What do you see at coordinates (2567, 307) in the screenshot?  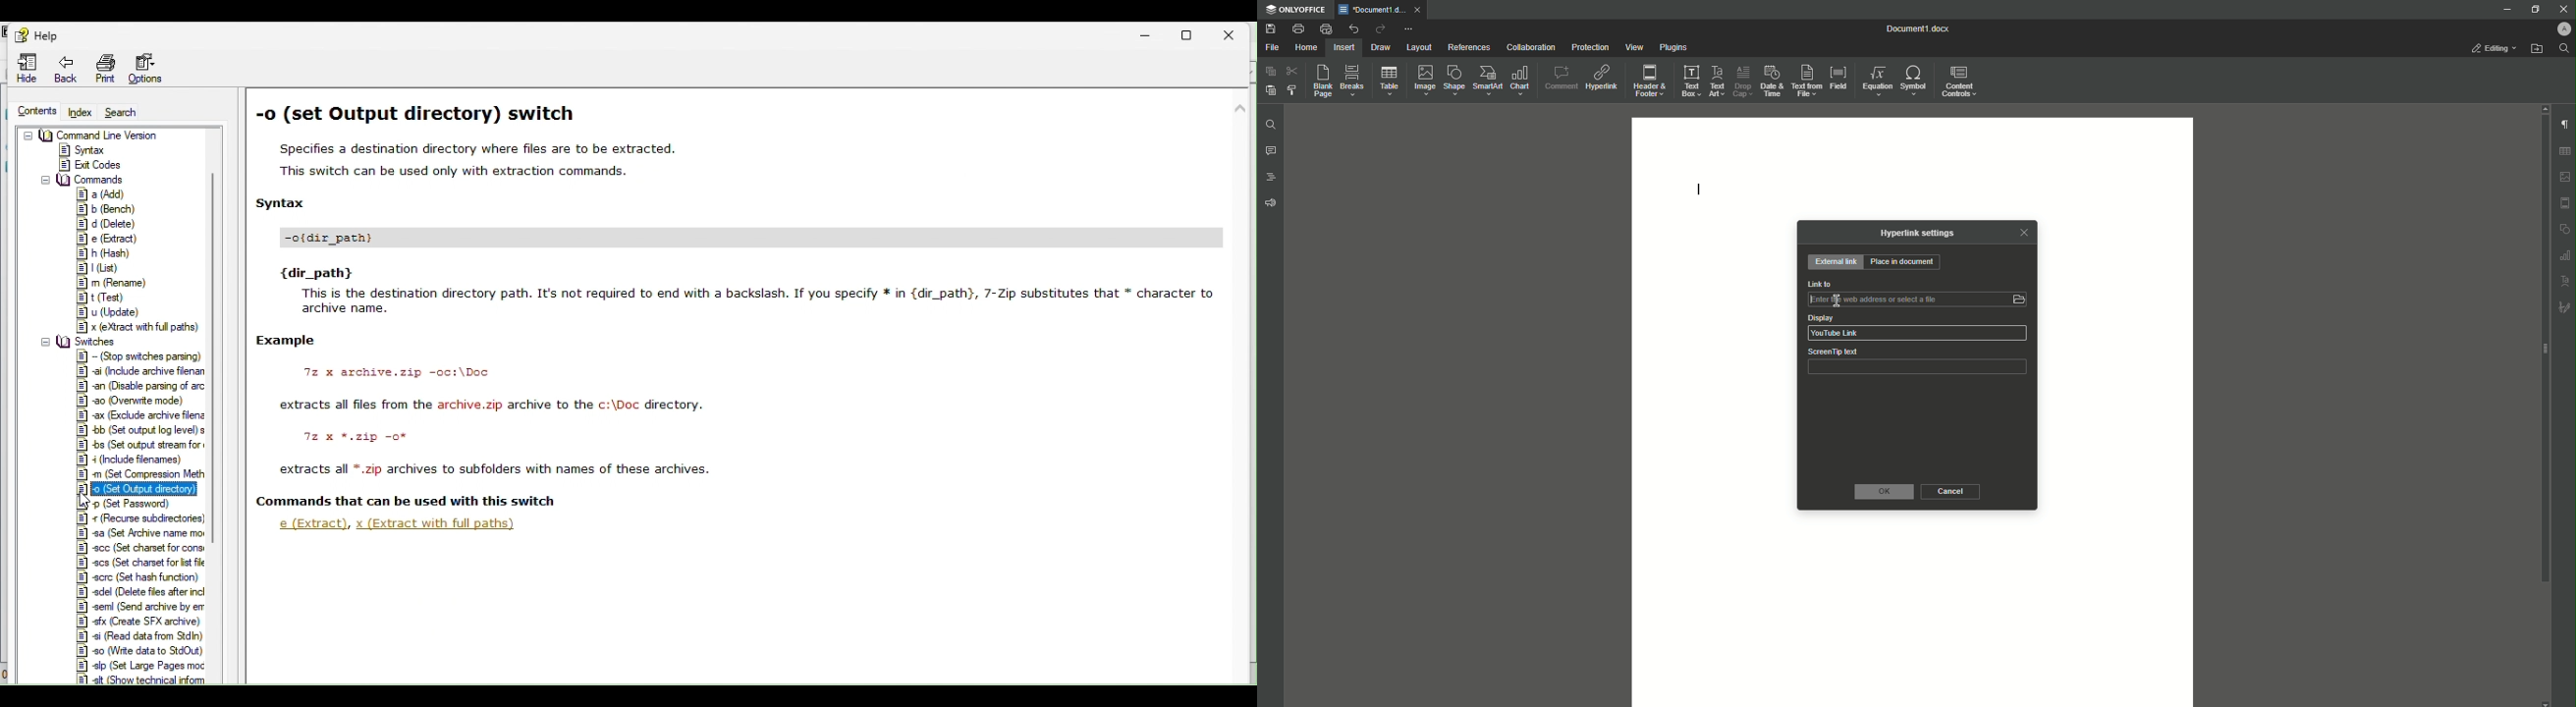 I see `Signature settings` at bounding box center [2567, 307].